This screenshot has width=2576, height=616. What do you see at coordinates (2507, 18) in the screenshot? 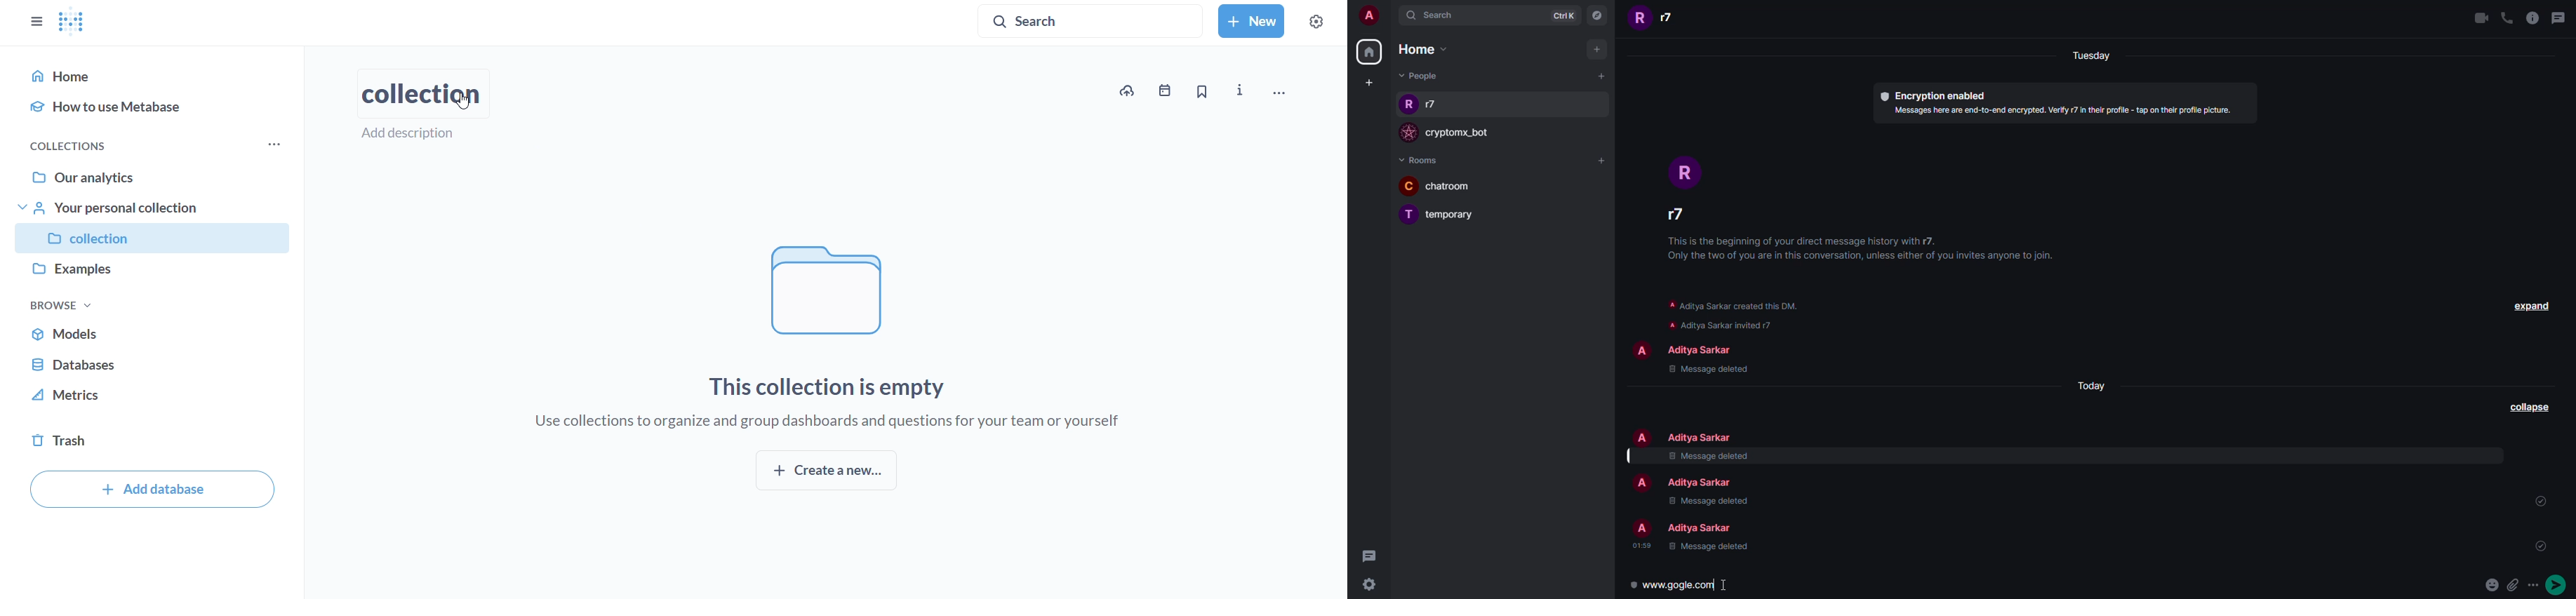
I see `voice call` at bounding box center [2507, 18].